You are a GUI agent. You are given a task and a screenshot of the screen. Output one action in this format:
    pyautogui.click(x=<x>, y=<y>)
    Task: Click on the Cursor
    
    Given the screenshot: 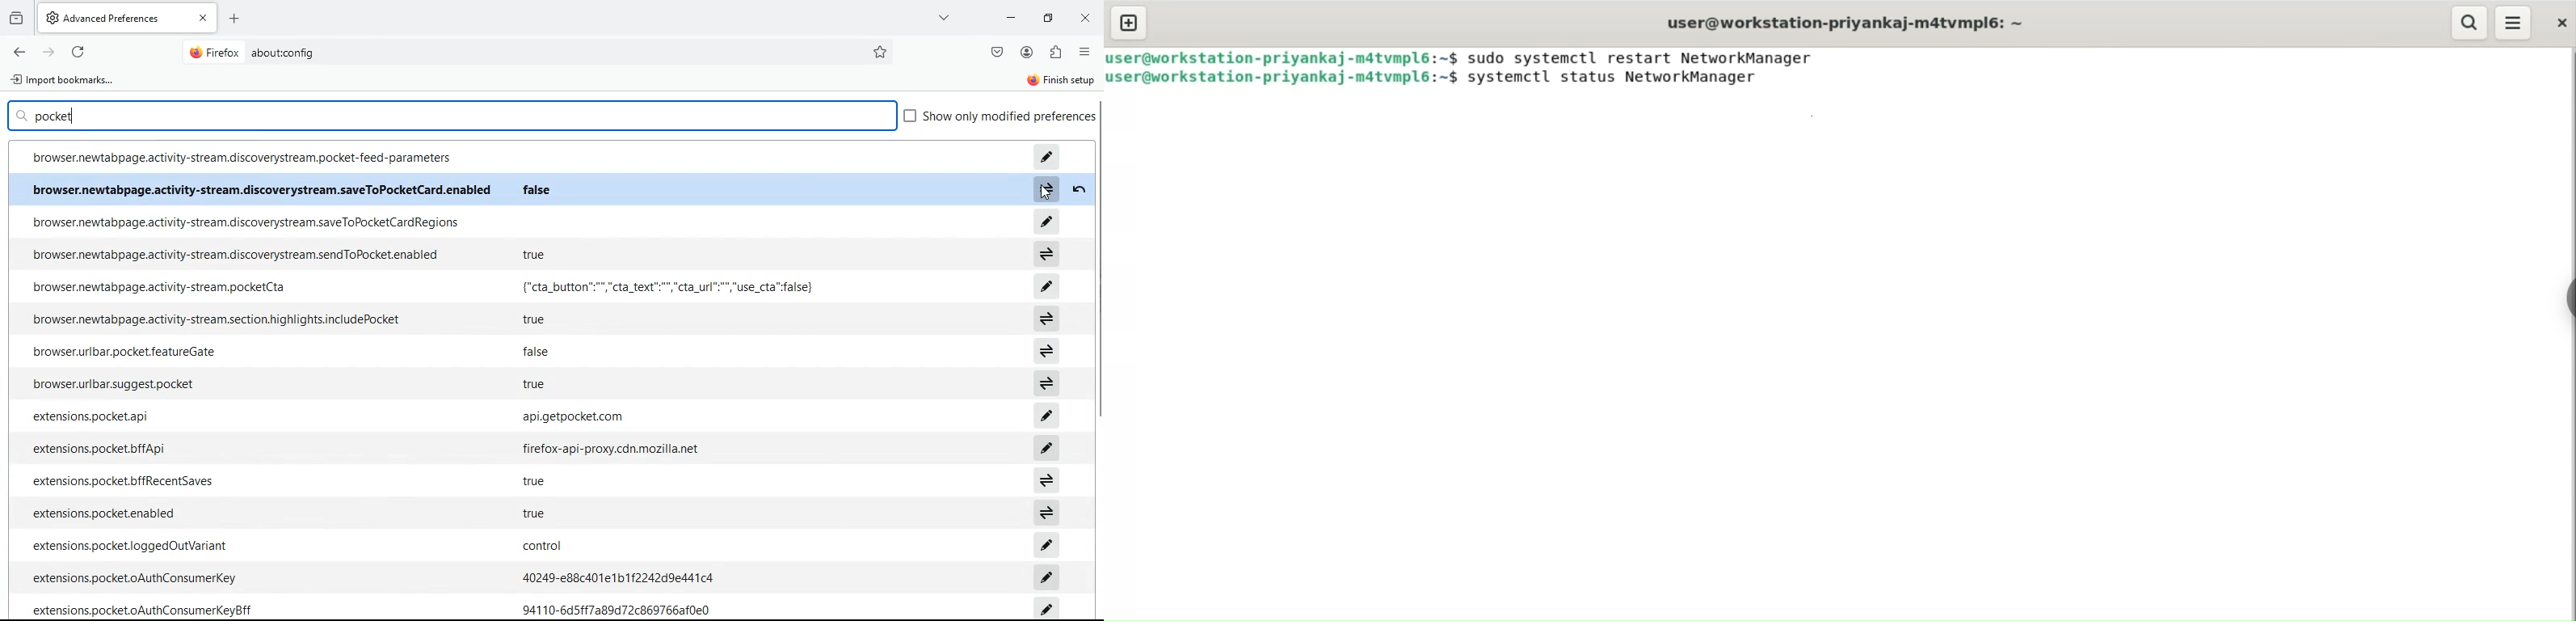 What is the action you would take?
    pyautogui.click(x=1046, y=192)
    